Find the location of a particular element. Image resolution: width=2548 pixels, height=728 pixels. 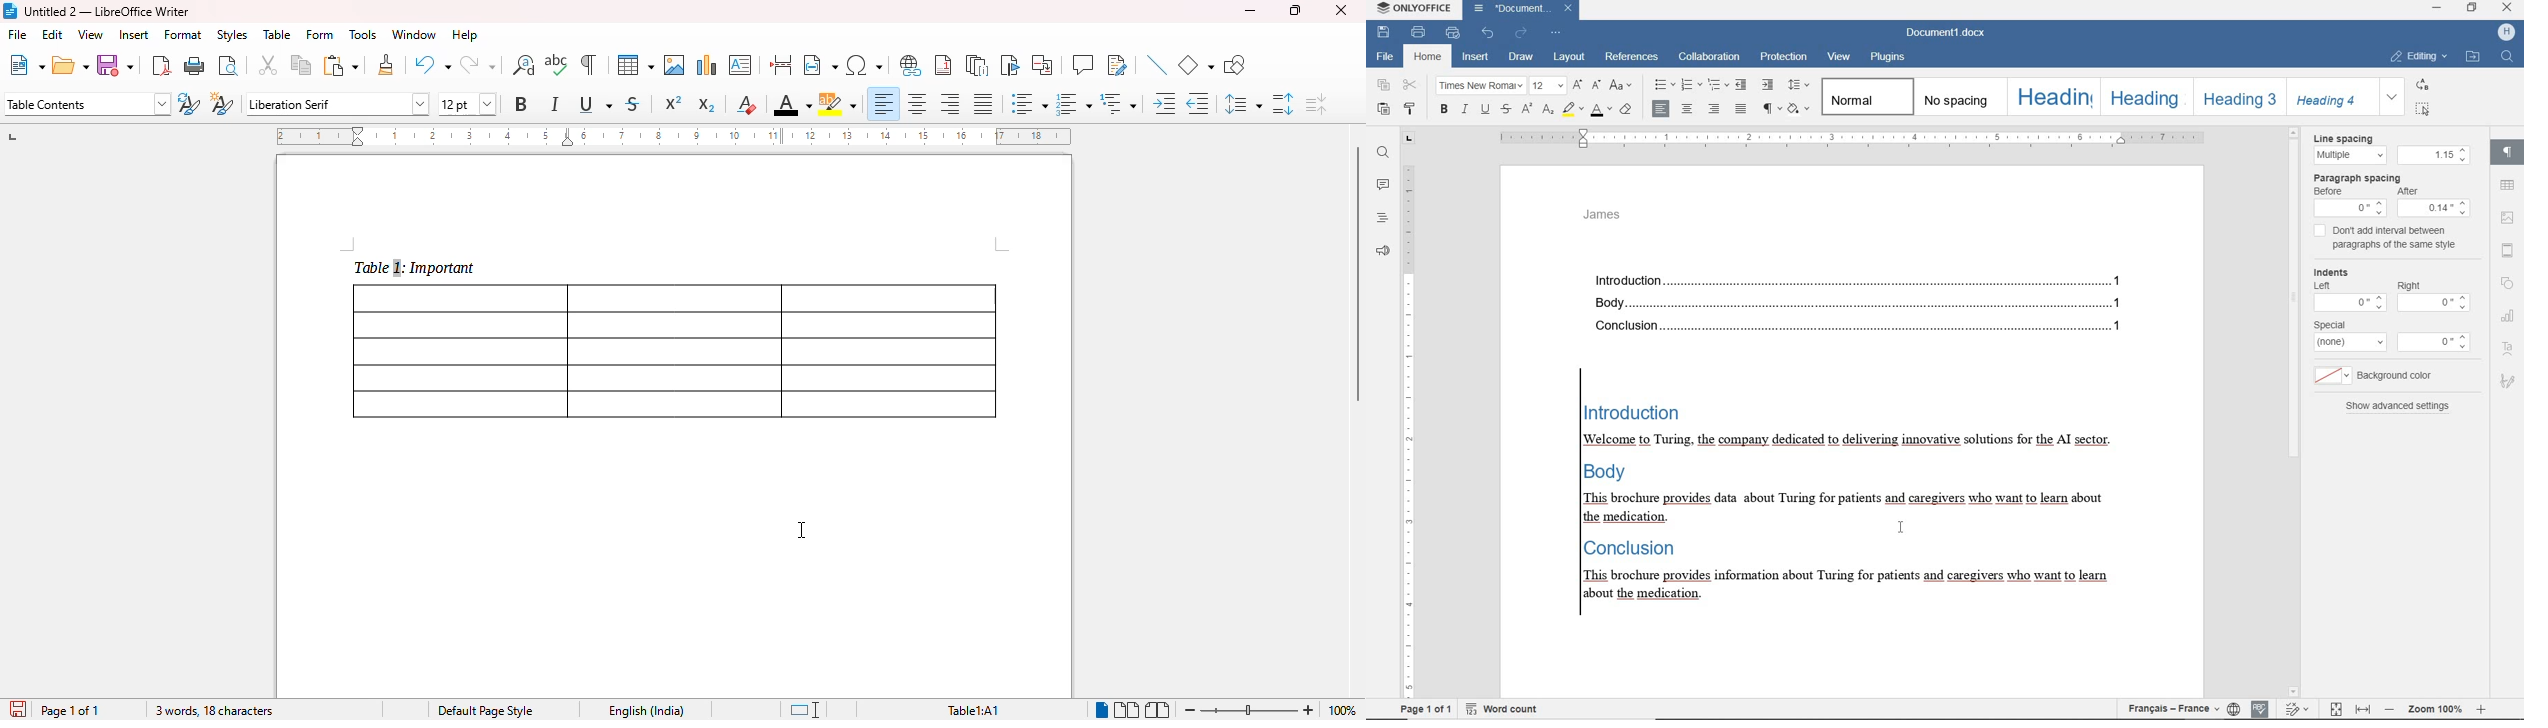

background color is located at coordinates (2404, 375).